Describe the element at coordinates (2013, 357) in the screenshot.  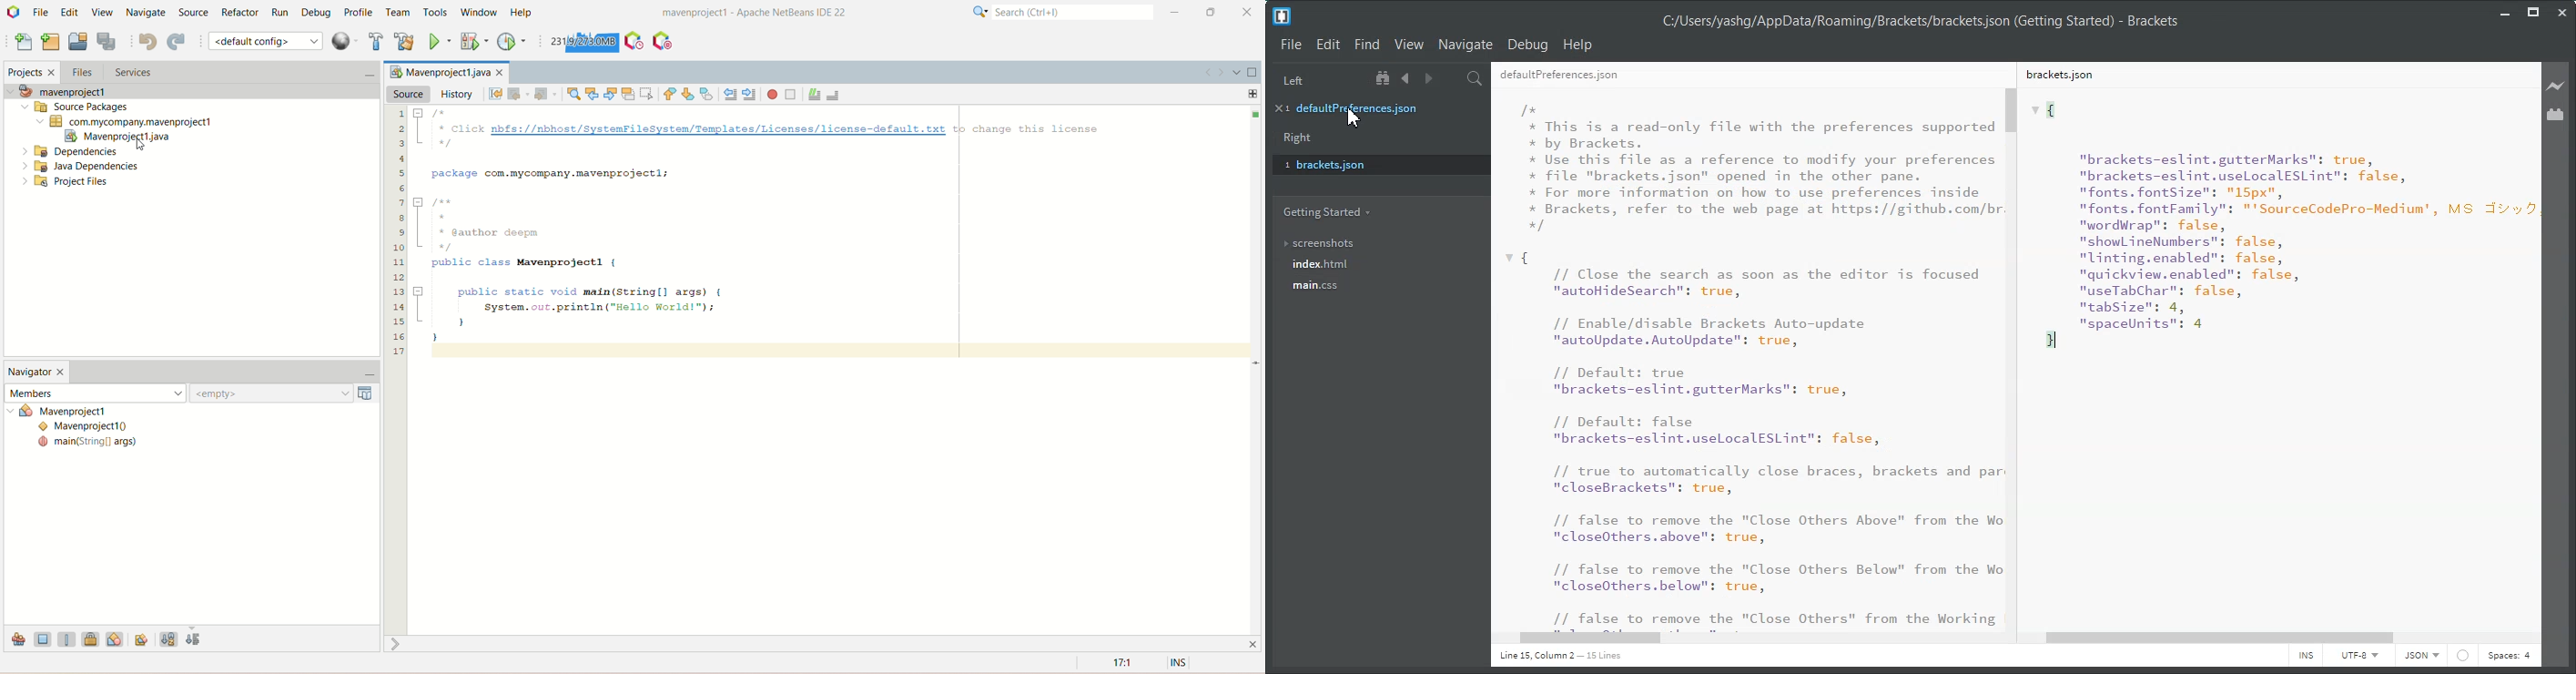
I see `Vertical Scroll Bar` at that location.